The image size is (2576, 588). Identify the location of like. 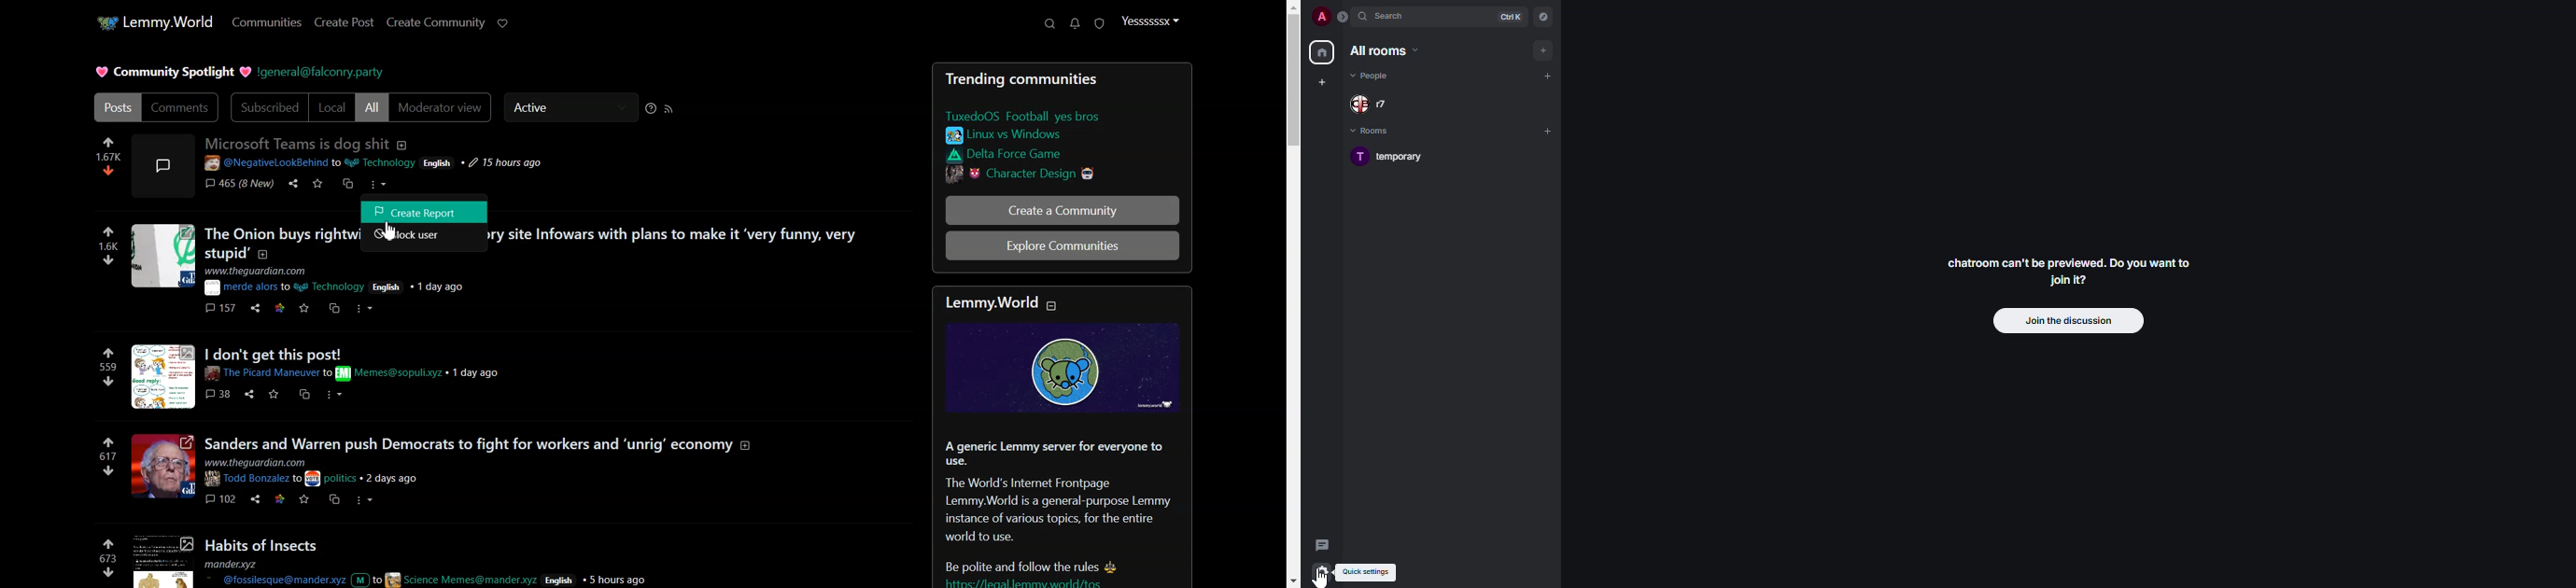
(106, 543).